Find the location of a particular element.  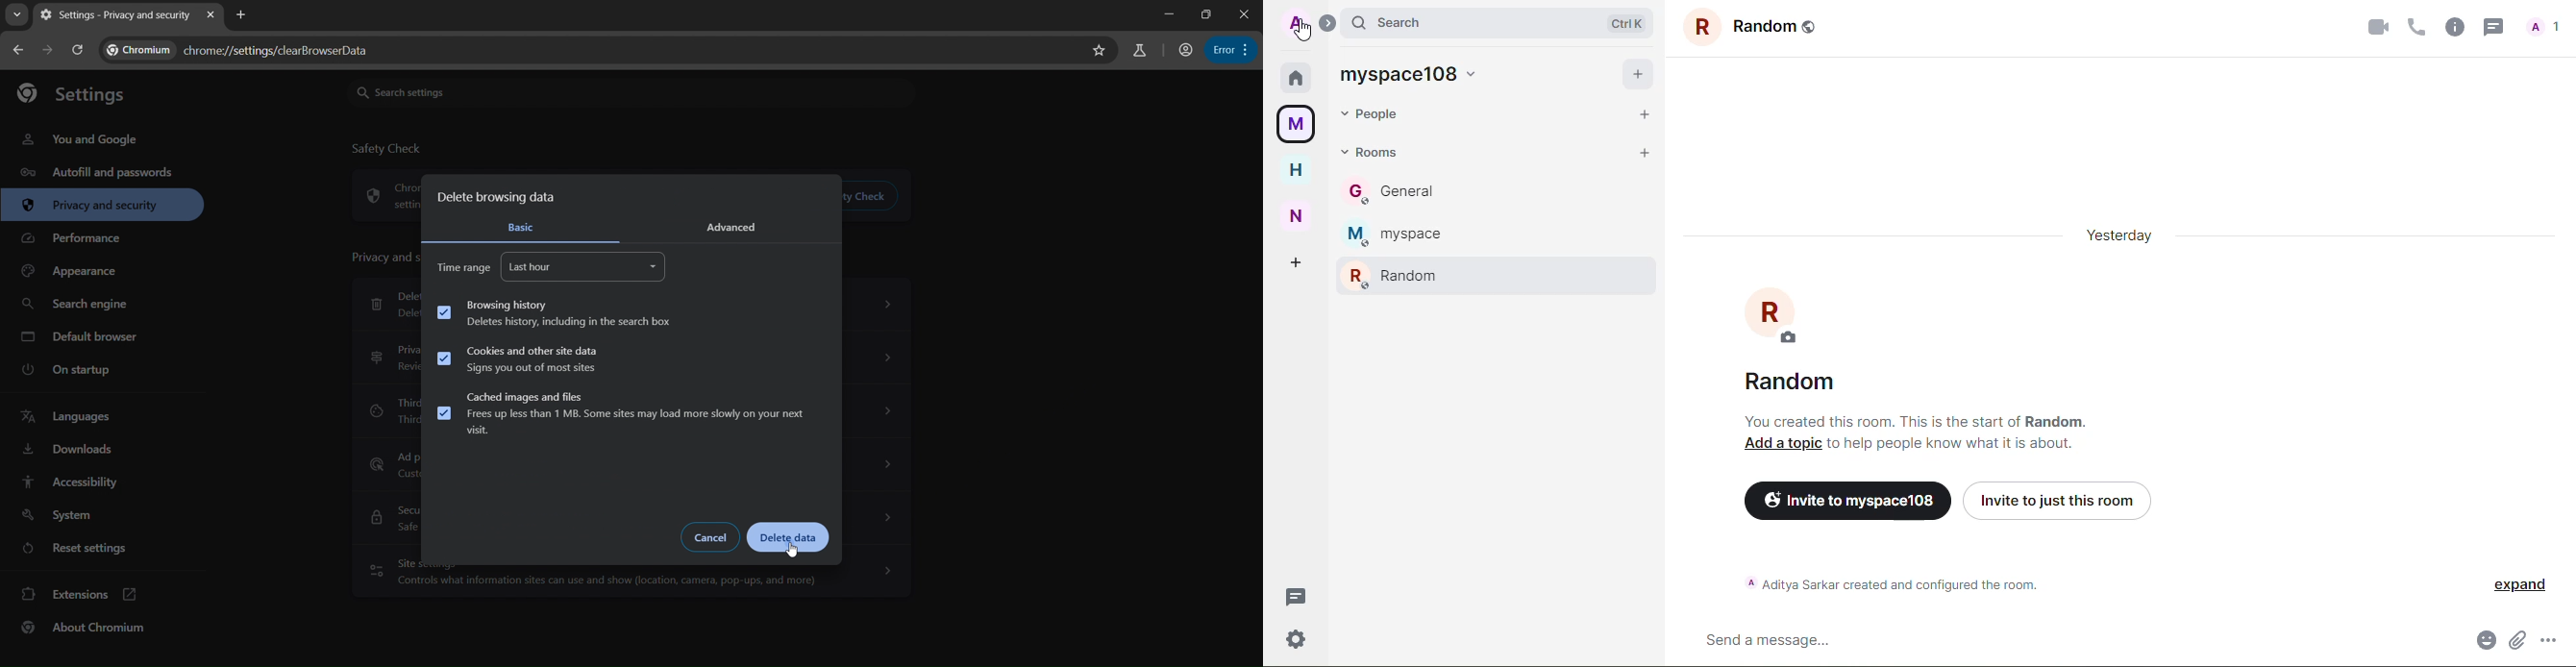

info is located at coordinates (1918, 421).